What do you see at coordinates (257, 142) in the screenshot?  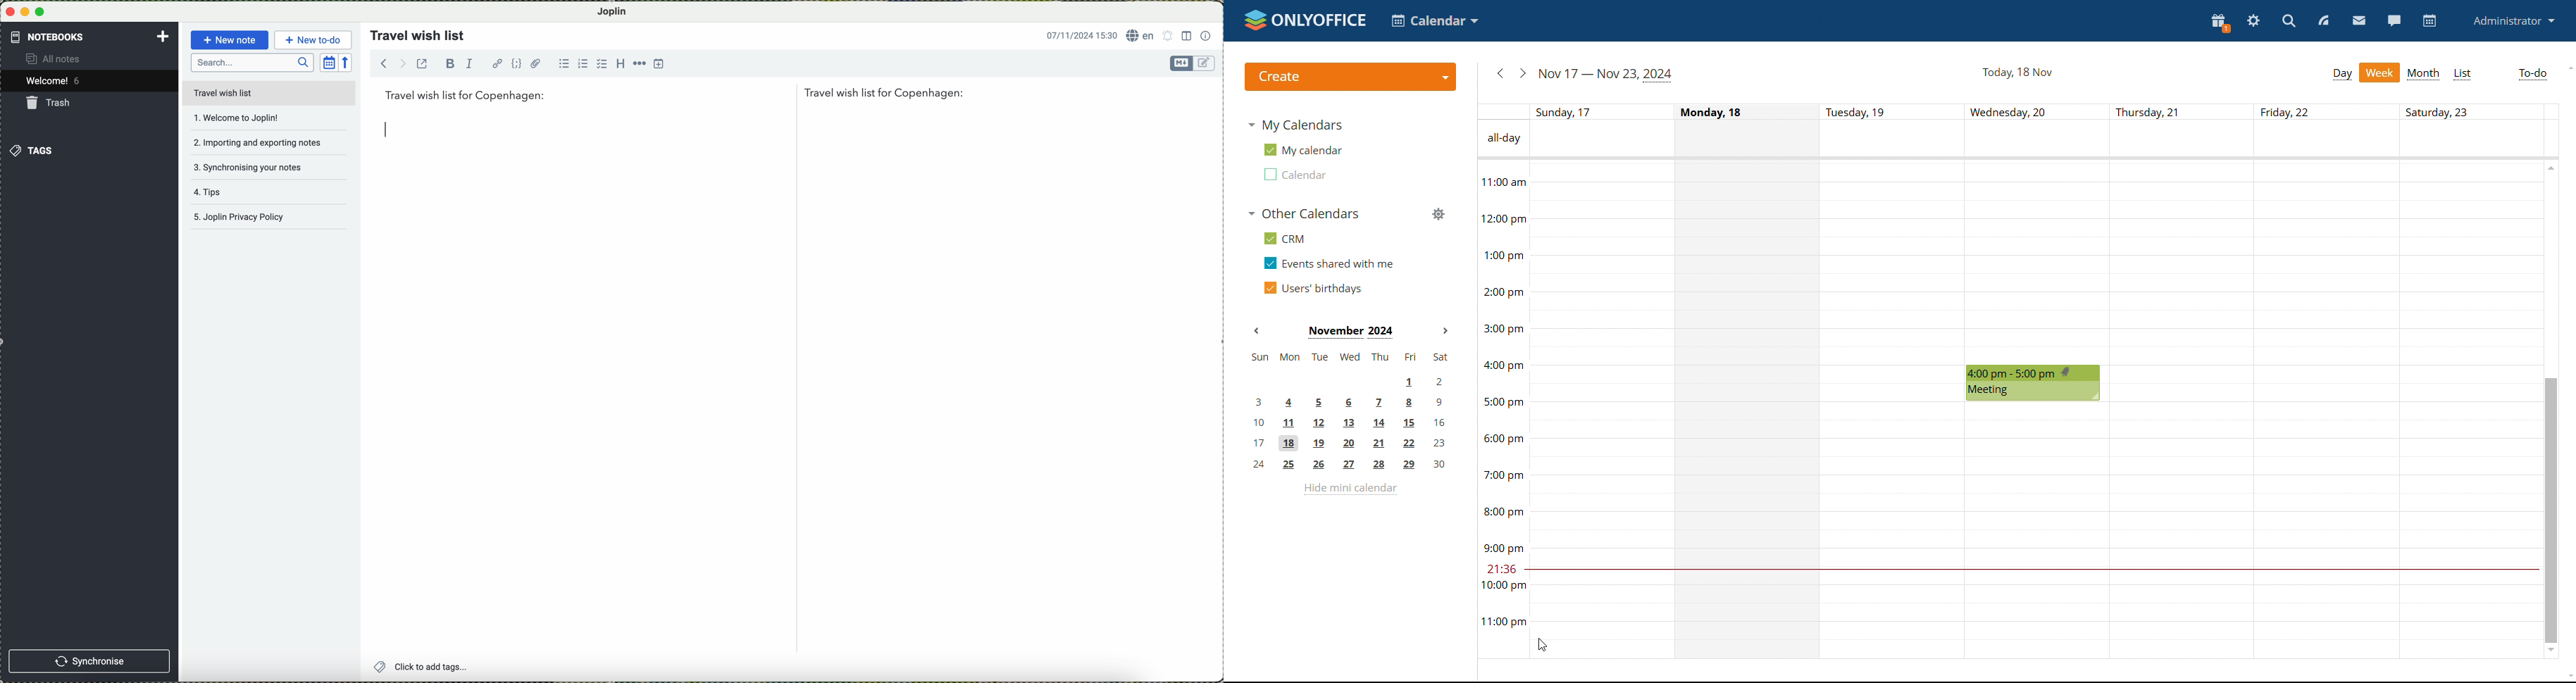 I see `importing and exporting notes` at bounding box center [257, 142].